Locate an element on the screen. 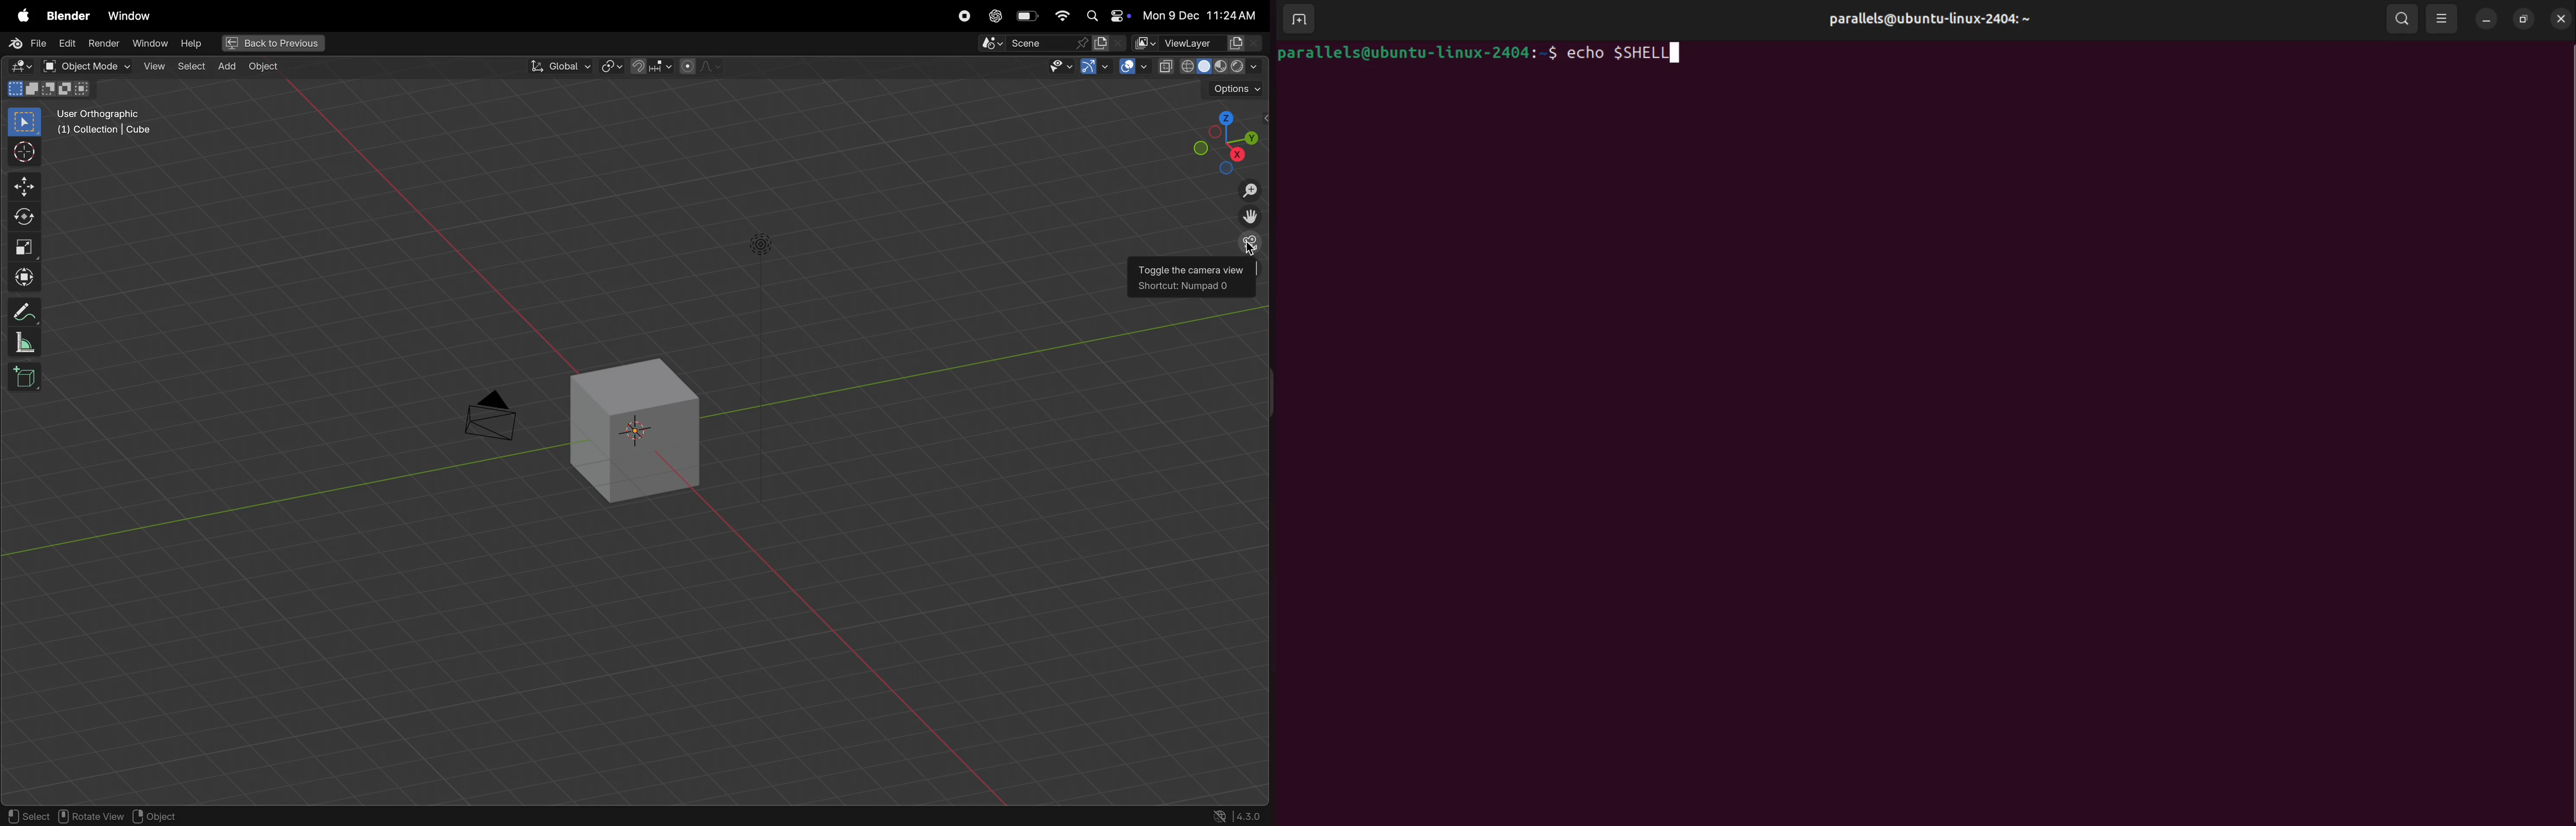 The height and width of the screenshot is (840, 2576). add cube is located at coordinates (23, 378).